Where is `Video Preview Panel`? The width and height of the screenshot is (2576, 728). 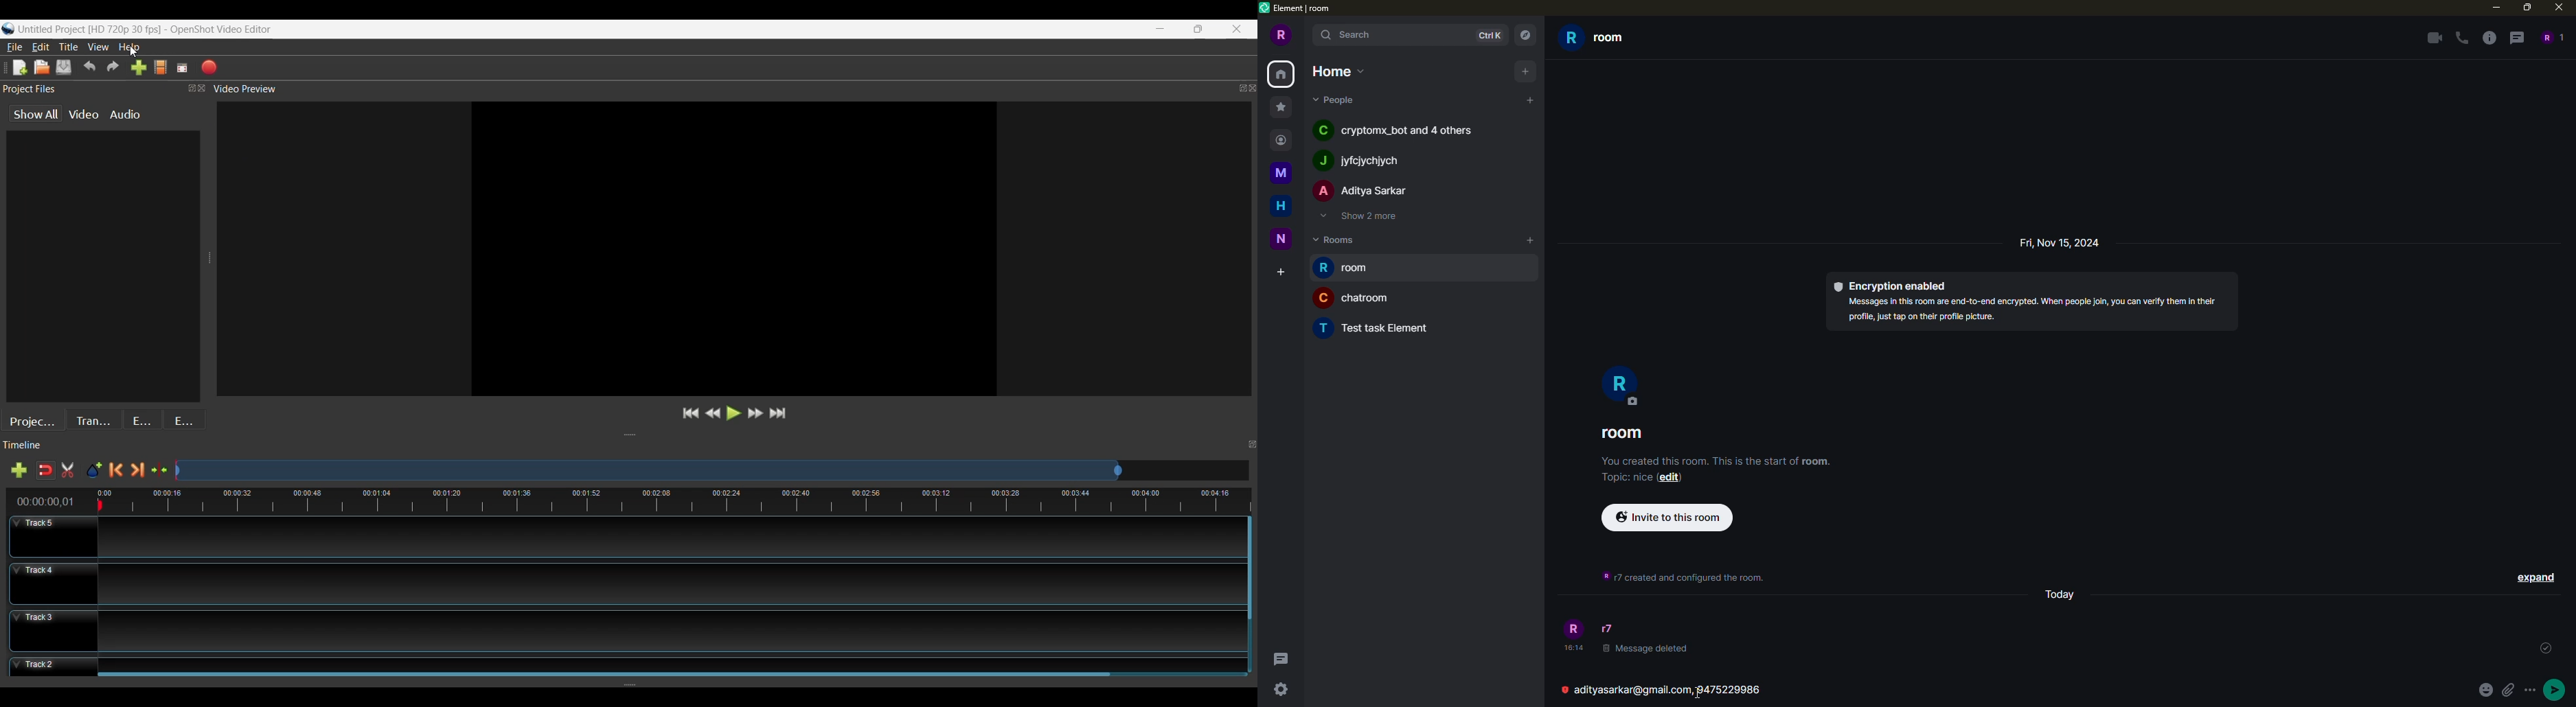 Video Preview Panel is located at coordinates (734, 89).